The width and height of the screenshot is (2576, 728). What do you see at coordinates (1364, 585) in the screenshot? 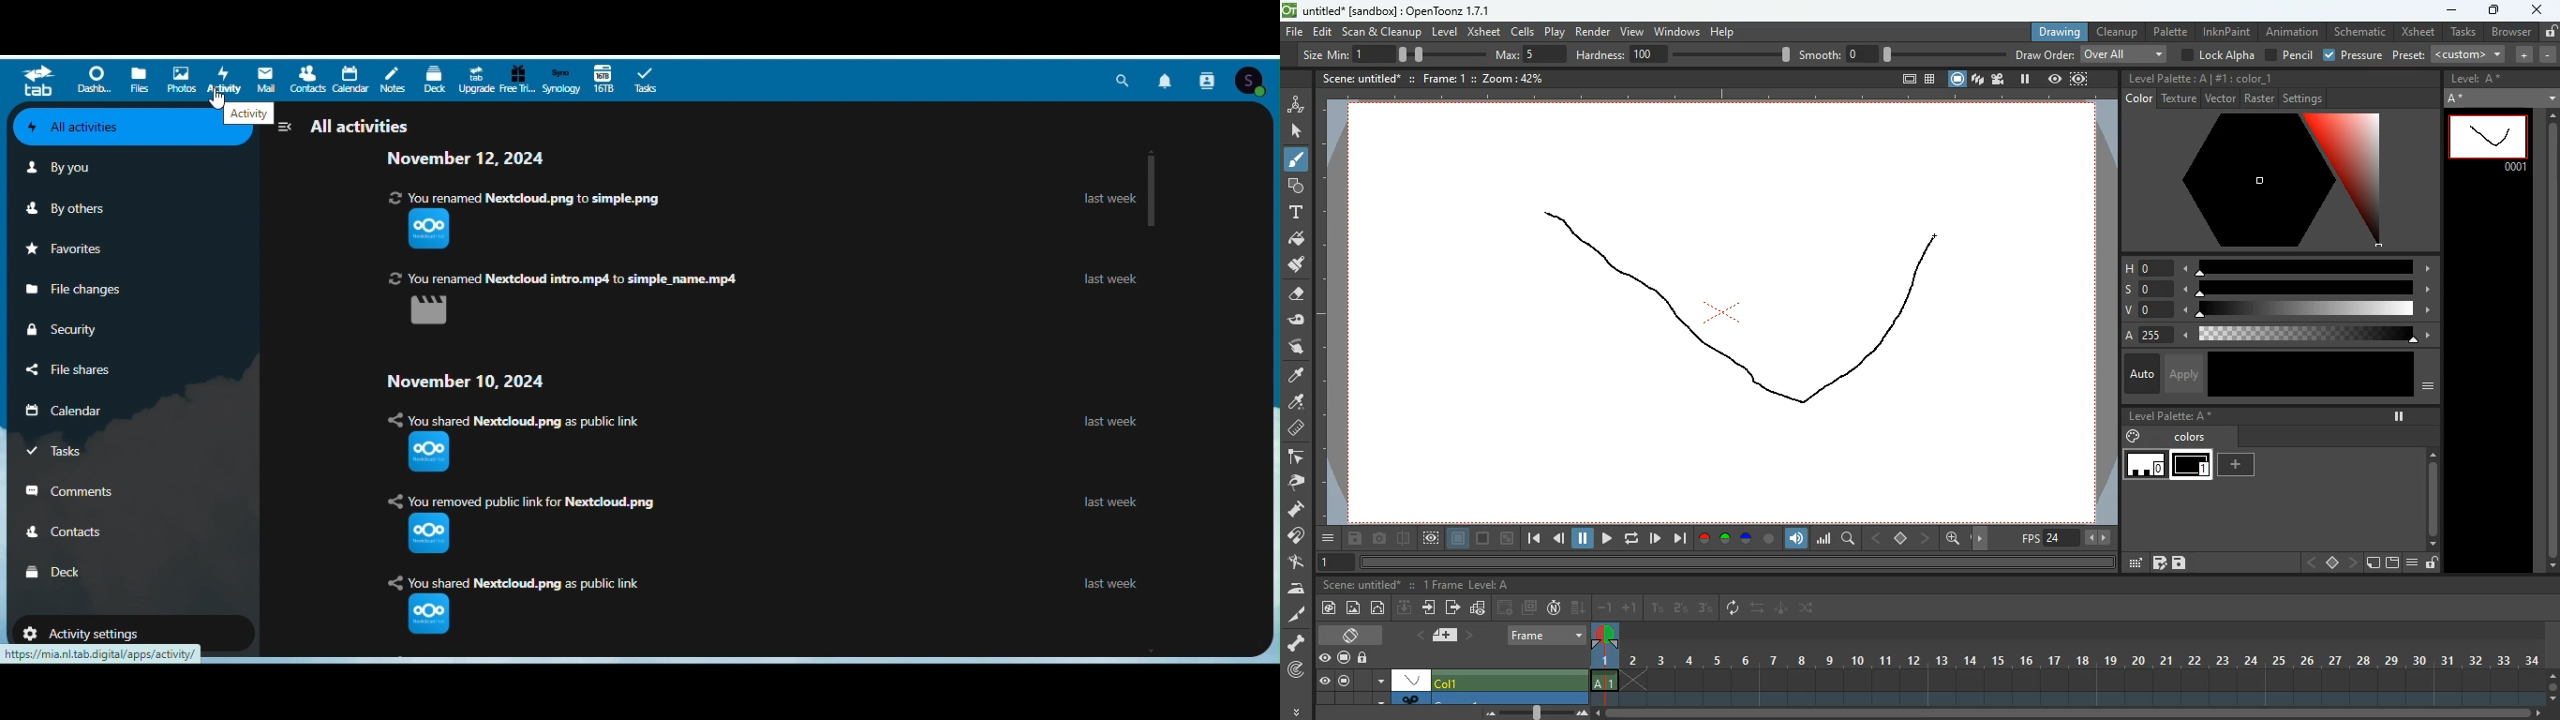
I see `scene title` at bounding box center [1364, 585].